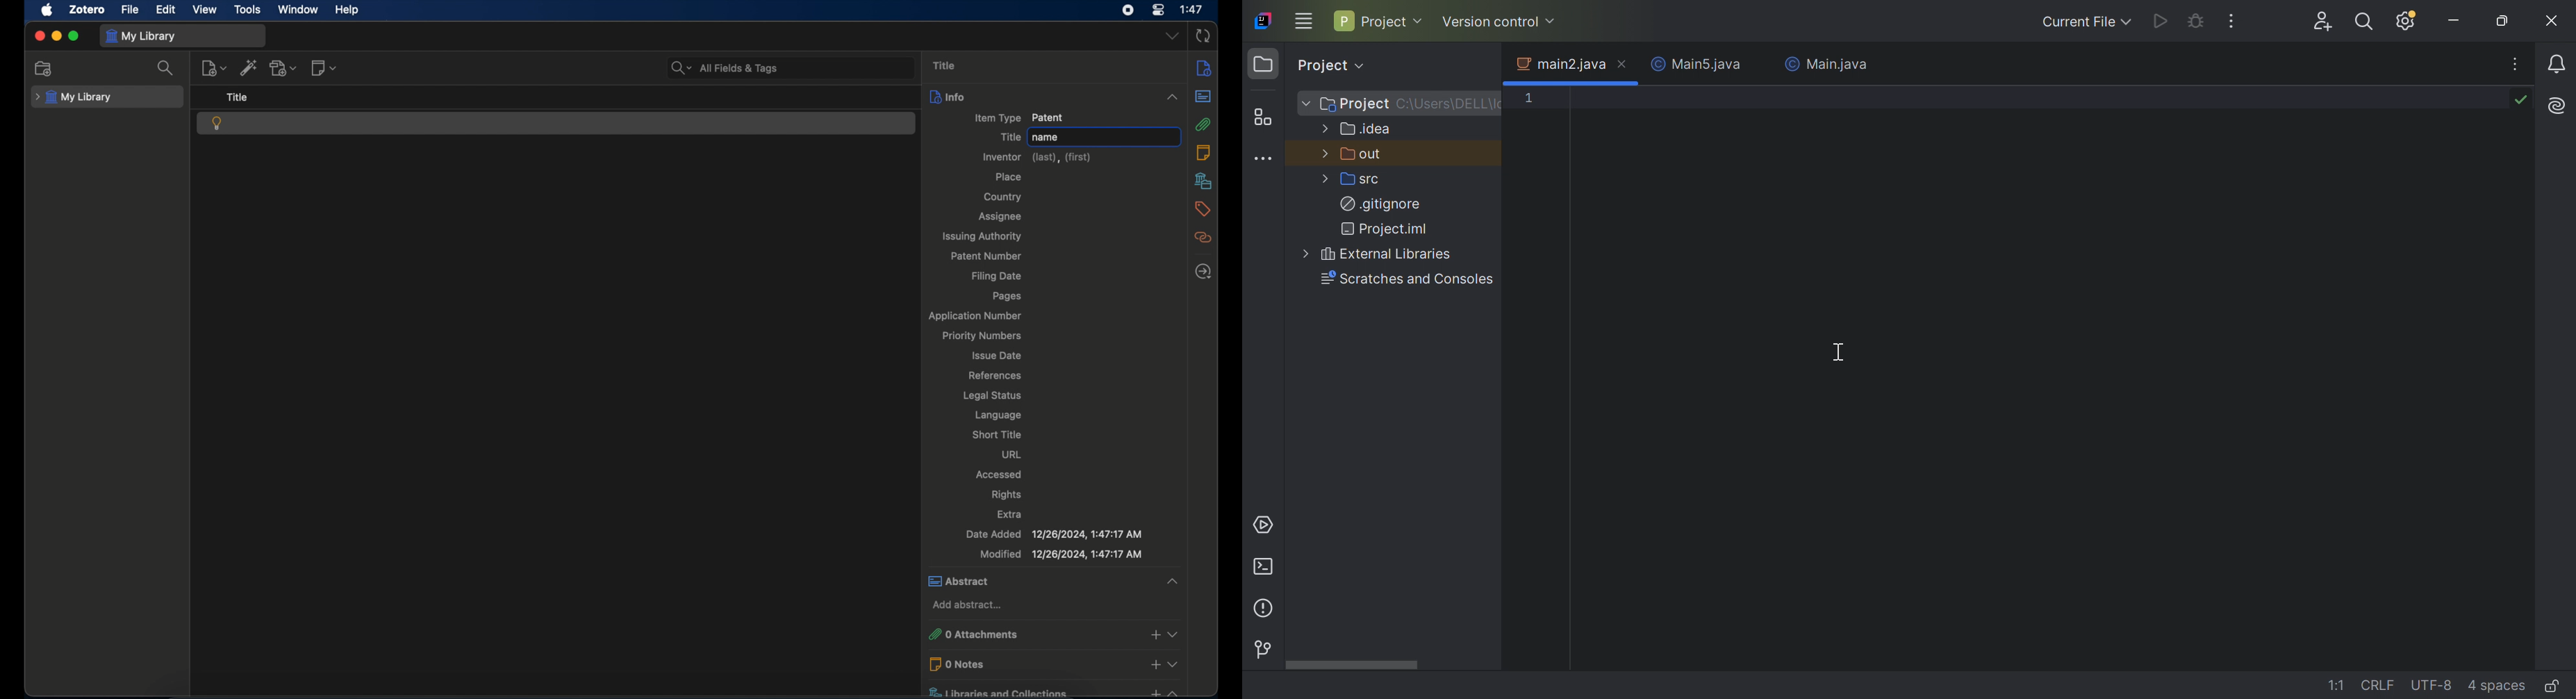 The image size is (2576, 700). Describe the element at coordinates (1363, 154) in the screenshot. I see `out` at that location.